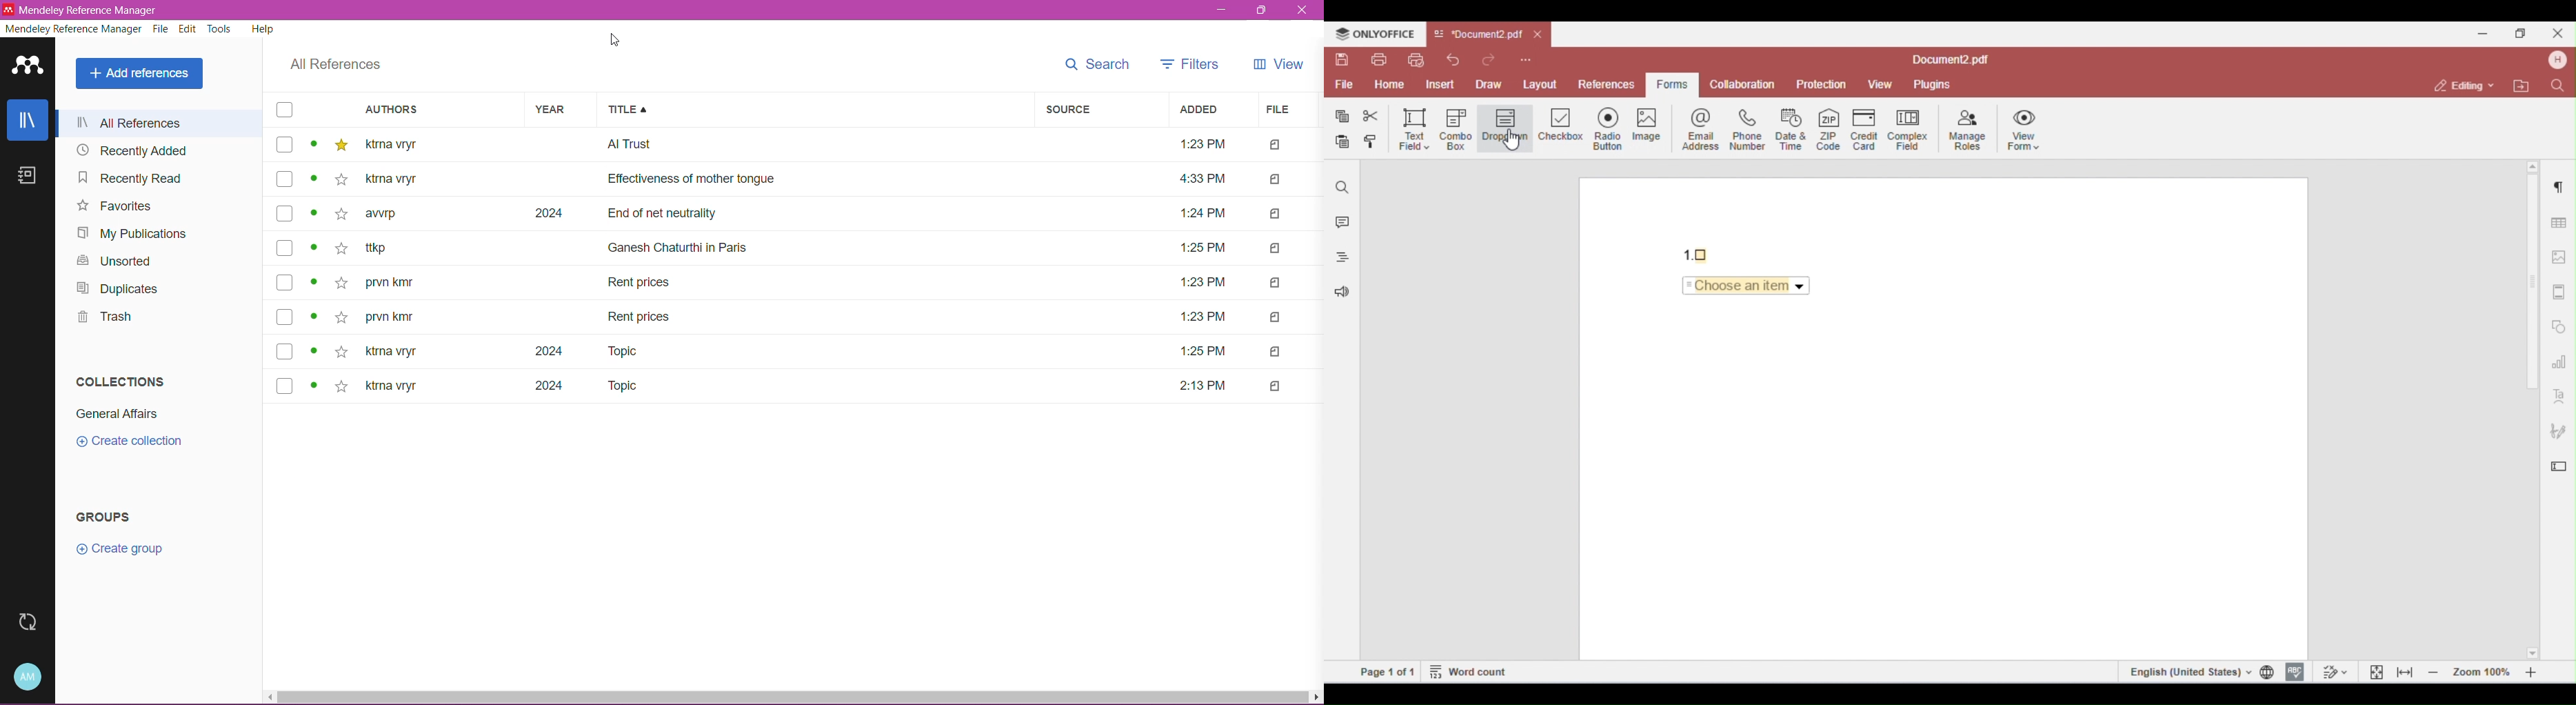 This screenshot has width=2576, height=728. Describe the element at coordinates (563, 110) in the screenshot. I see `Year` at that location.